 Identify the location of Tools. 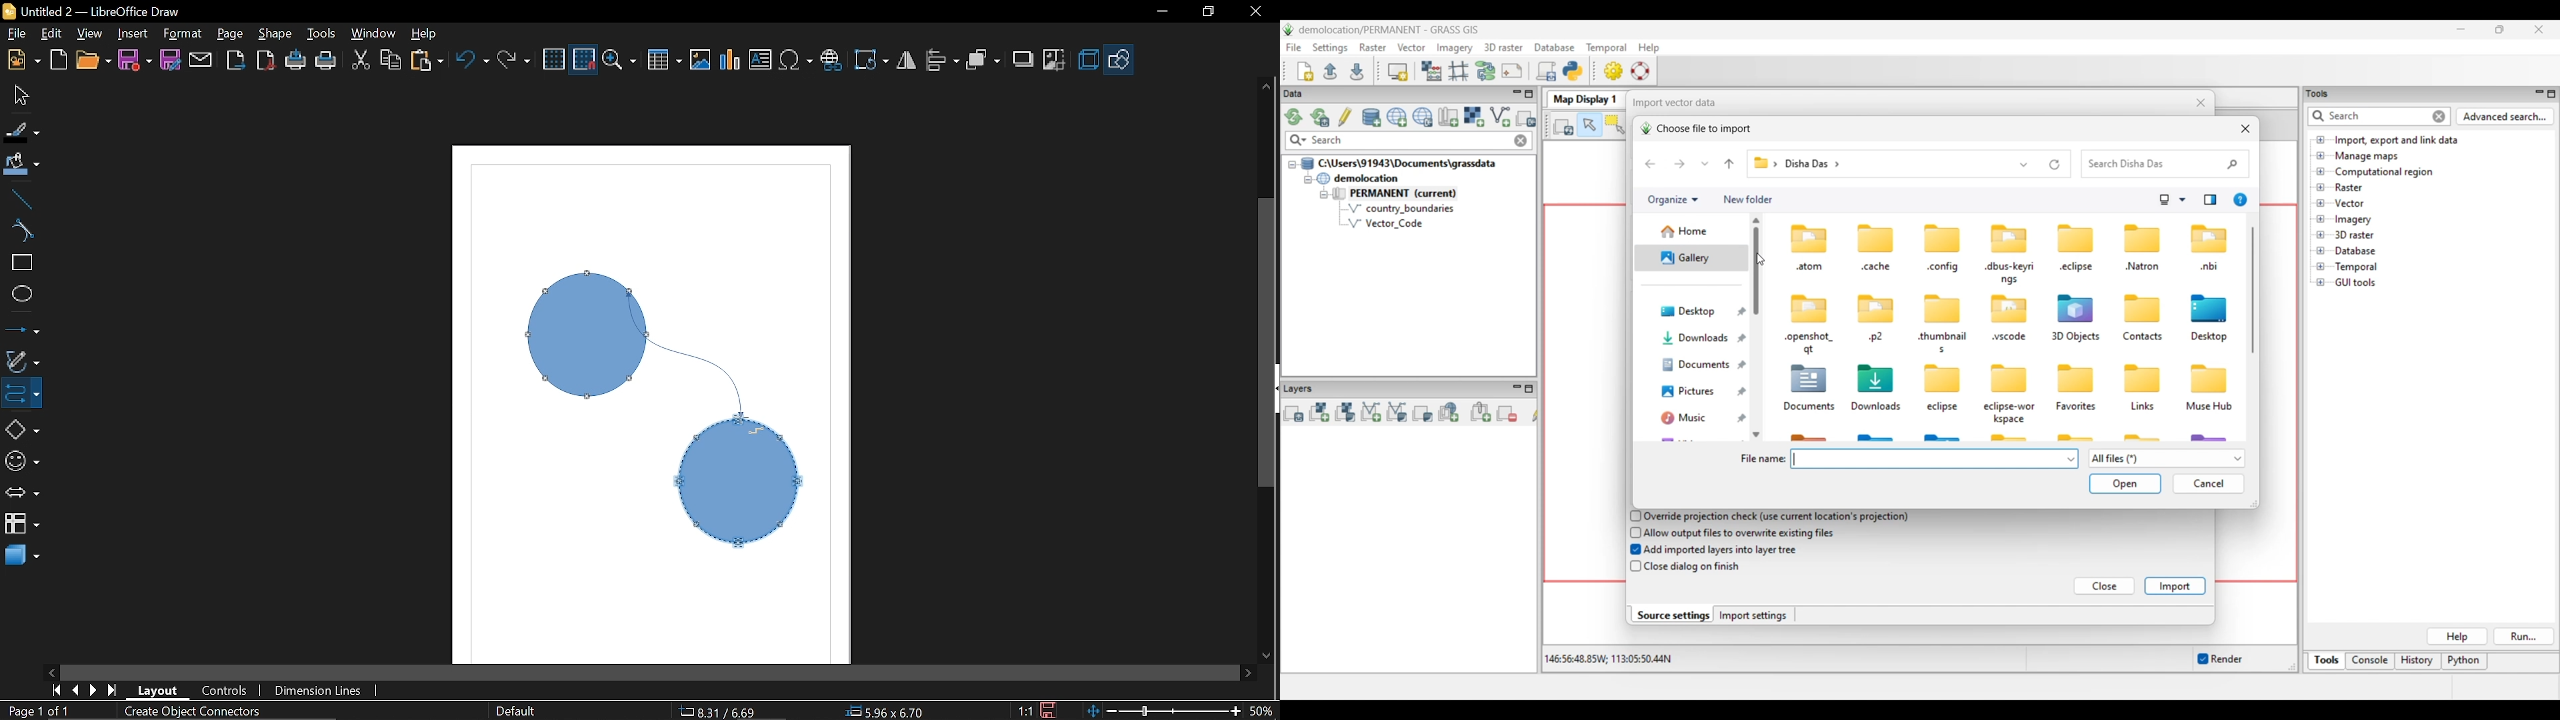
(323, 35).